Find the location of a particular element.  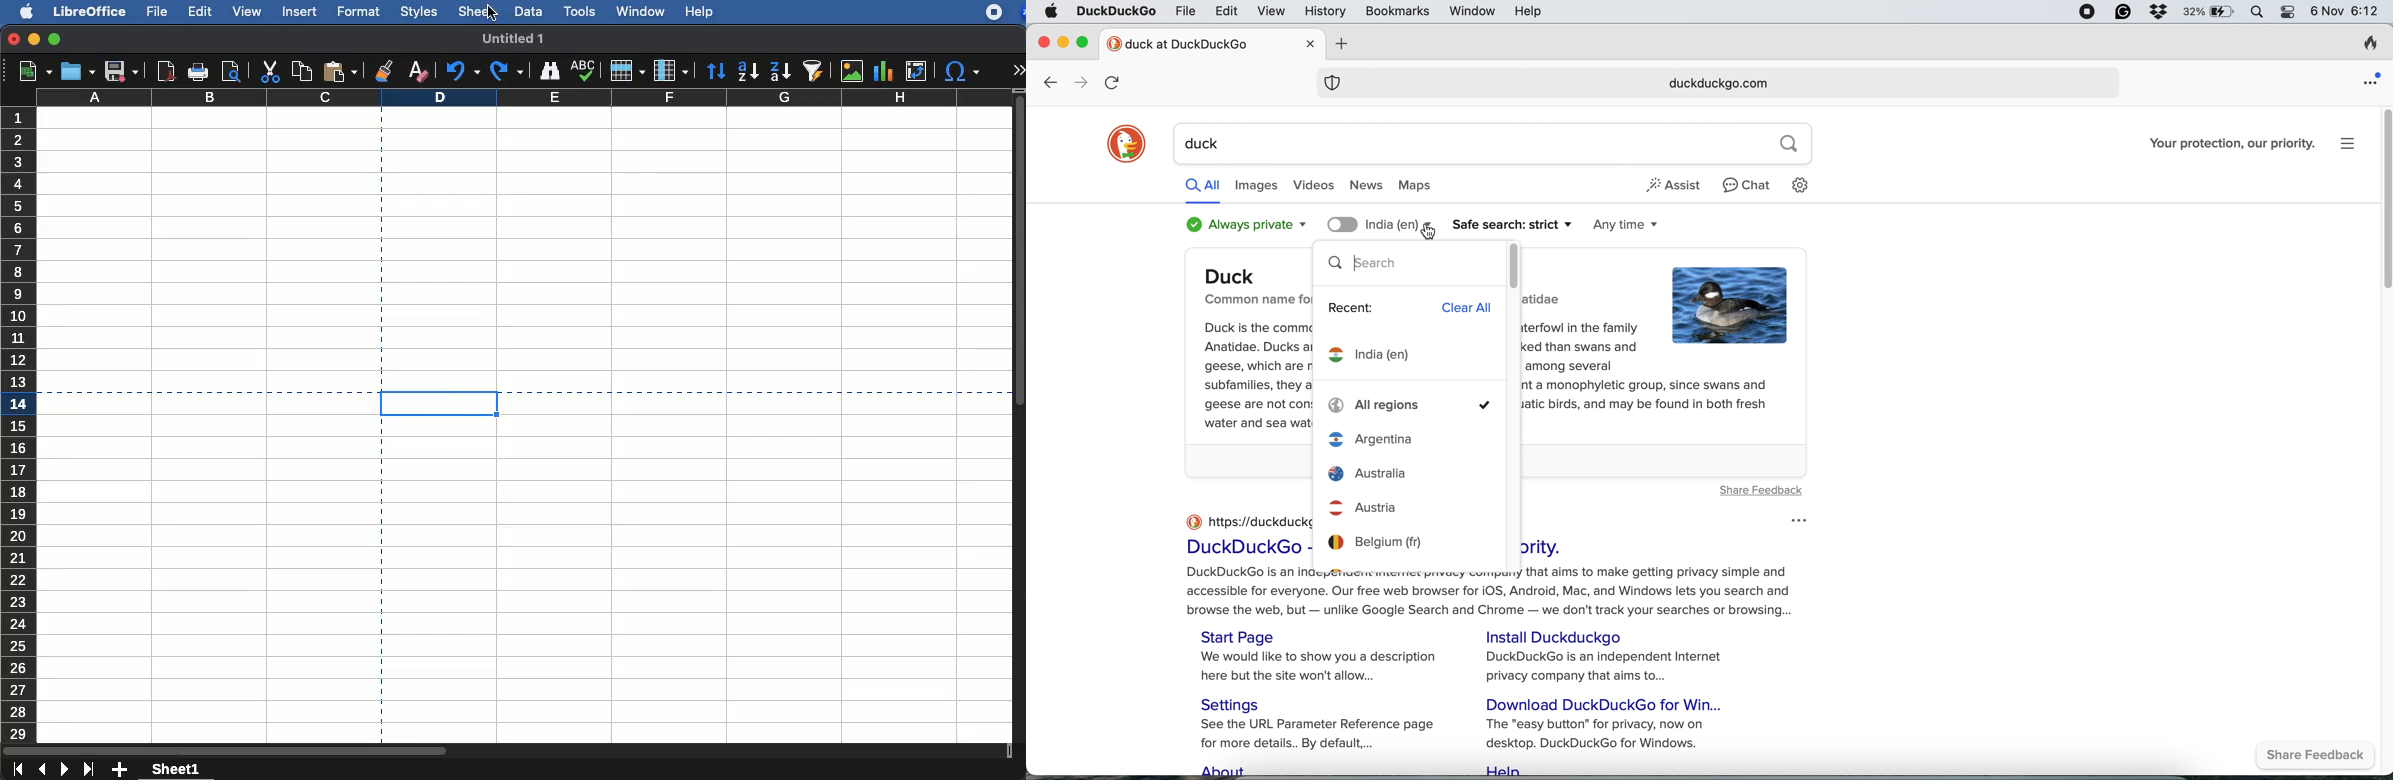

clear browsing history is located at coordinates (2370, 46).